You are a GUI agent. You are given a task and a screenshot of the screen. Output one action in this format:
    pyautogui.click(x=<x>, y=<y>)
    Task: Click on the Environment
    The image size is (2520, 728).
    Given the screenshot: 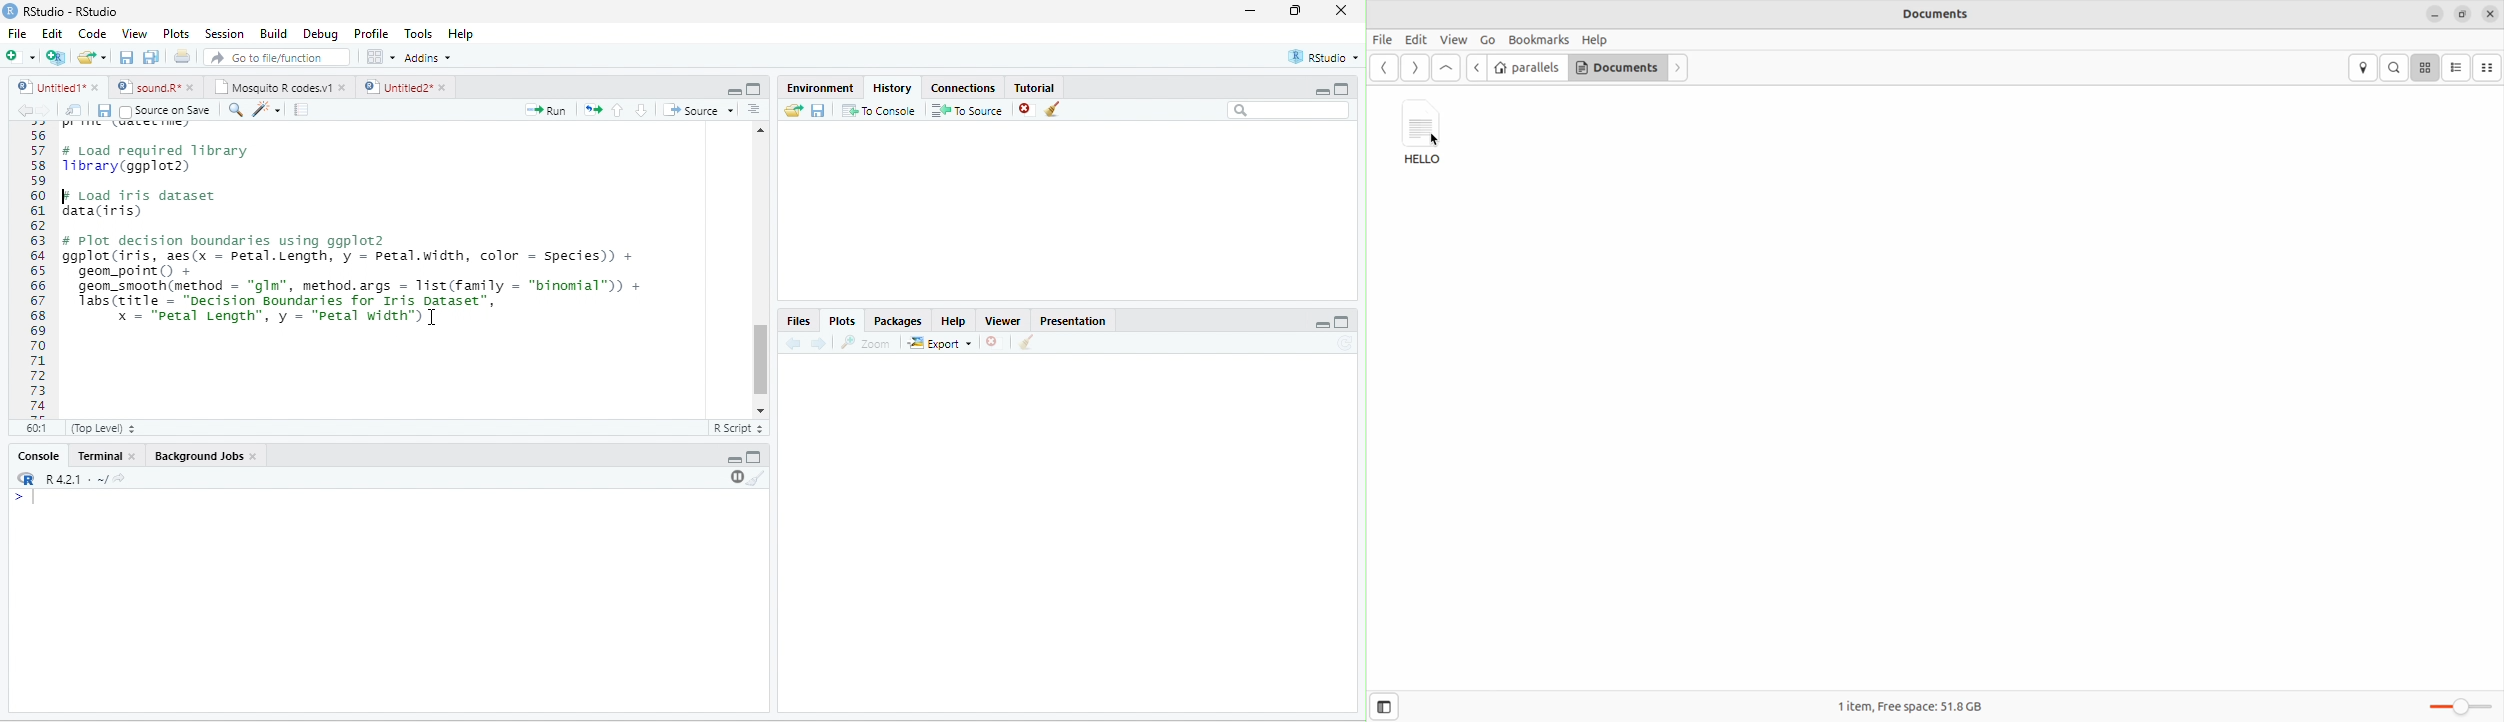 What is the action you would take?
    pyautogui.click(x=821, y=87)
    